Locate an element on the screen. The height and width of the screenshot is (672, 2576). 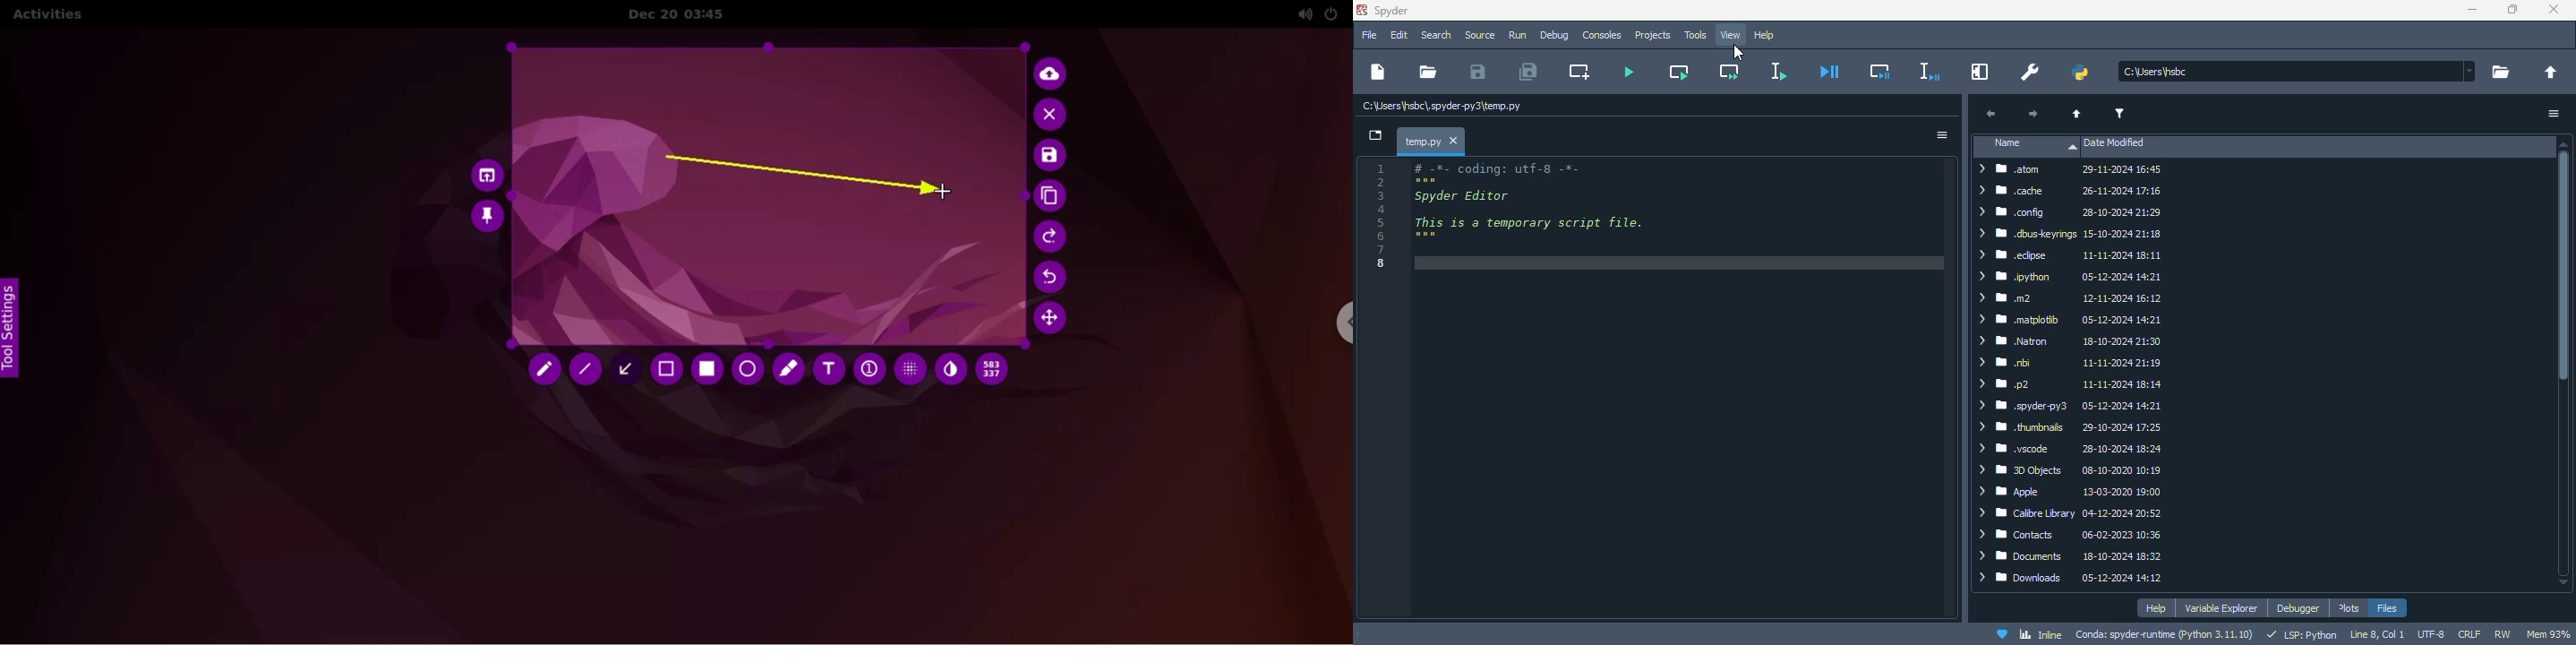
.p2 is located at coordinates (2071, 383).